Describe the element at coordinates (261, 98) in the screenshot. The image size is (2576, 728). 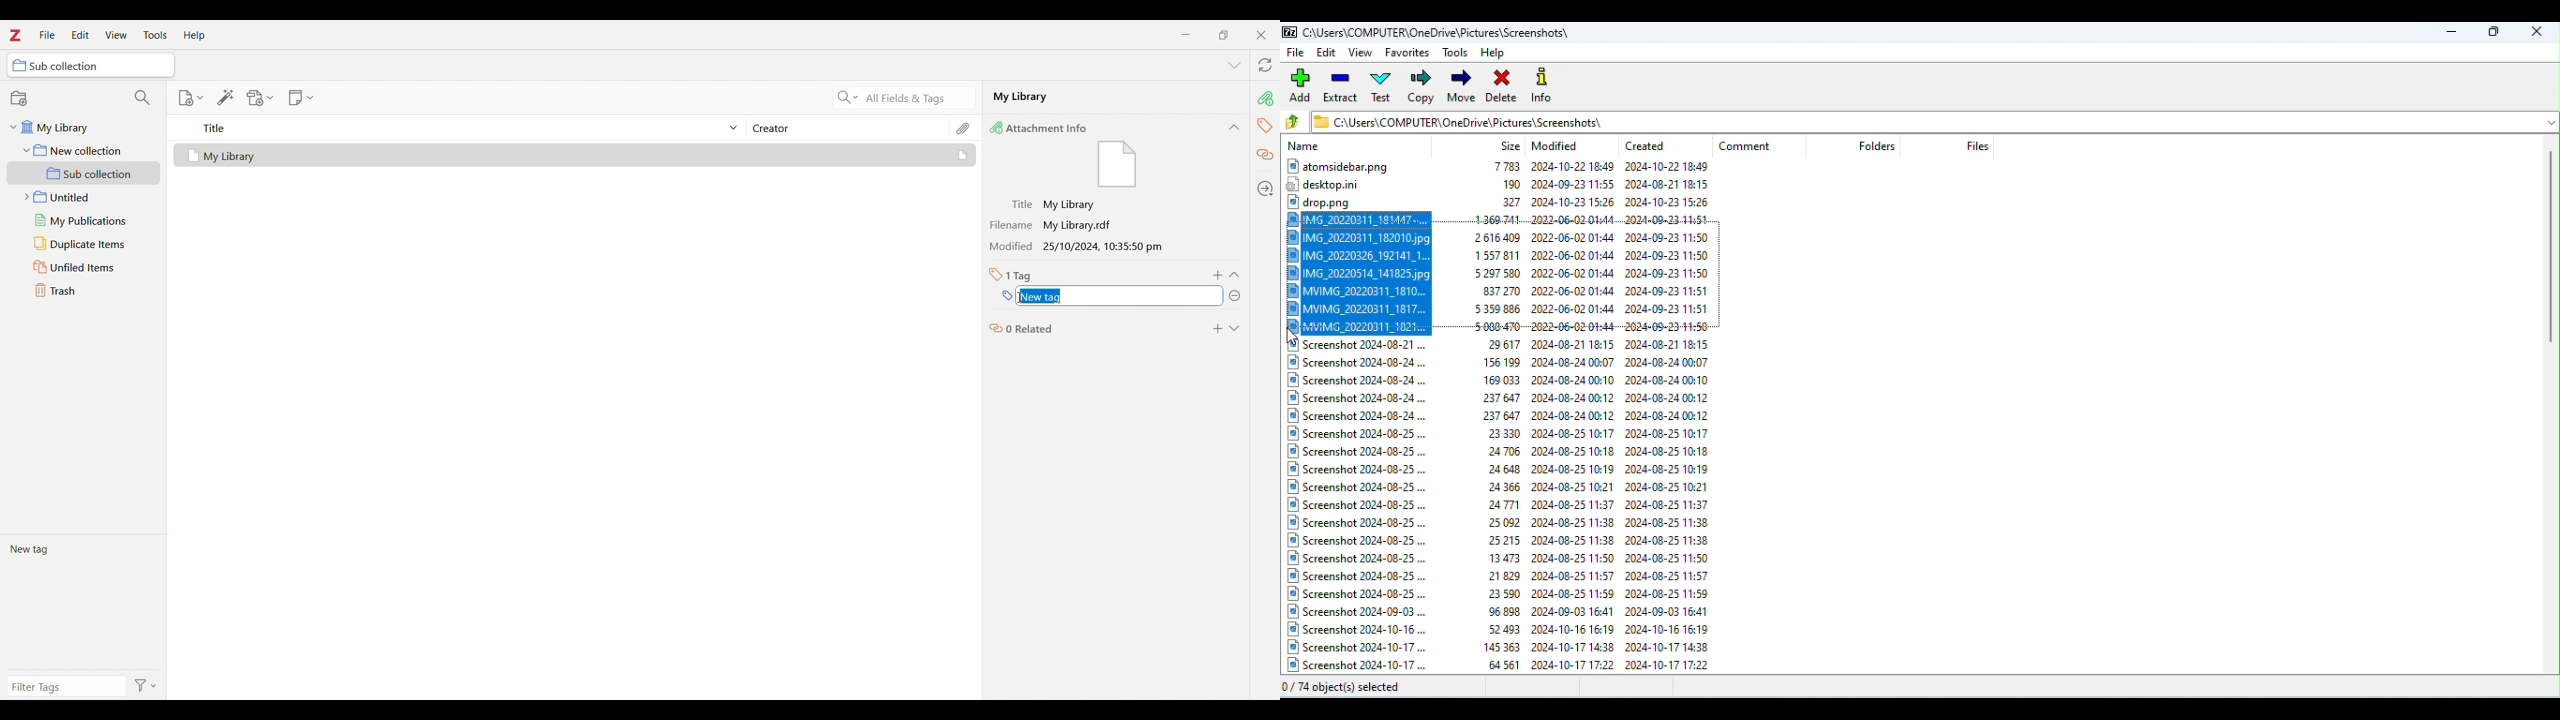
I see `Add attachment options` at that location.